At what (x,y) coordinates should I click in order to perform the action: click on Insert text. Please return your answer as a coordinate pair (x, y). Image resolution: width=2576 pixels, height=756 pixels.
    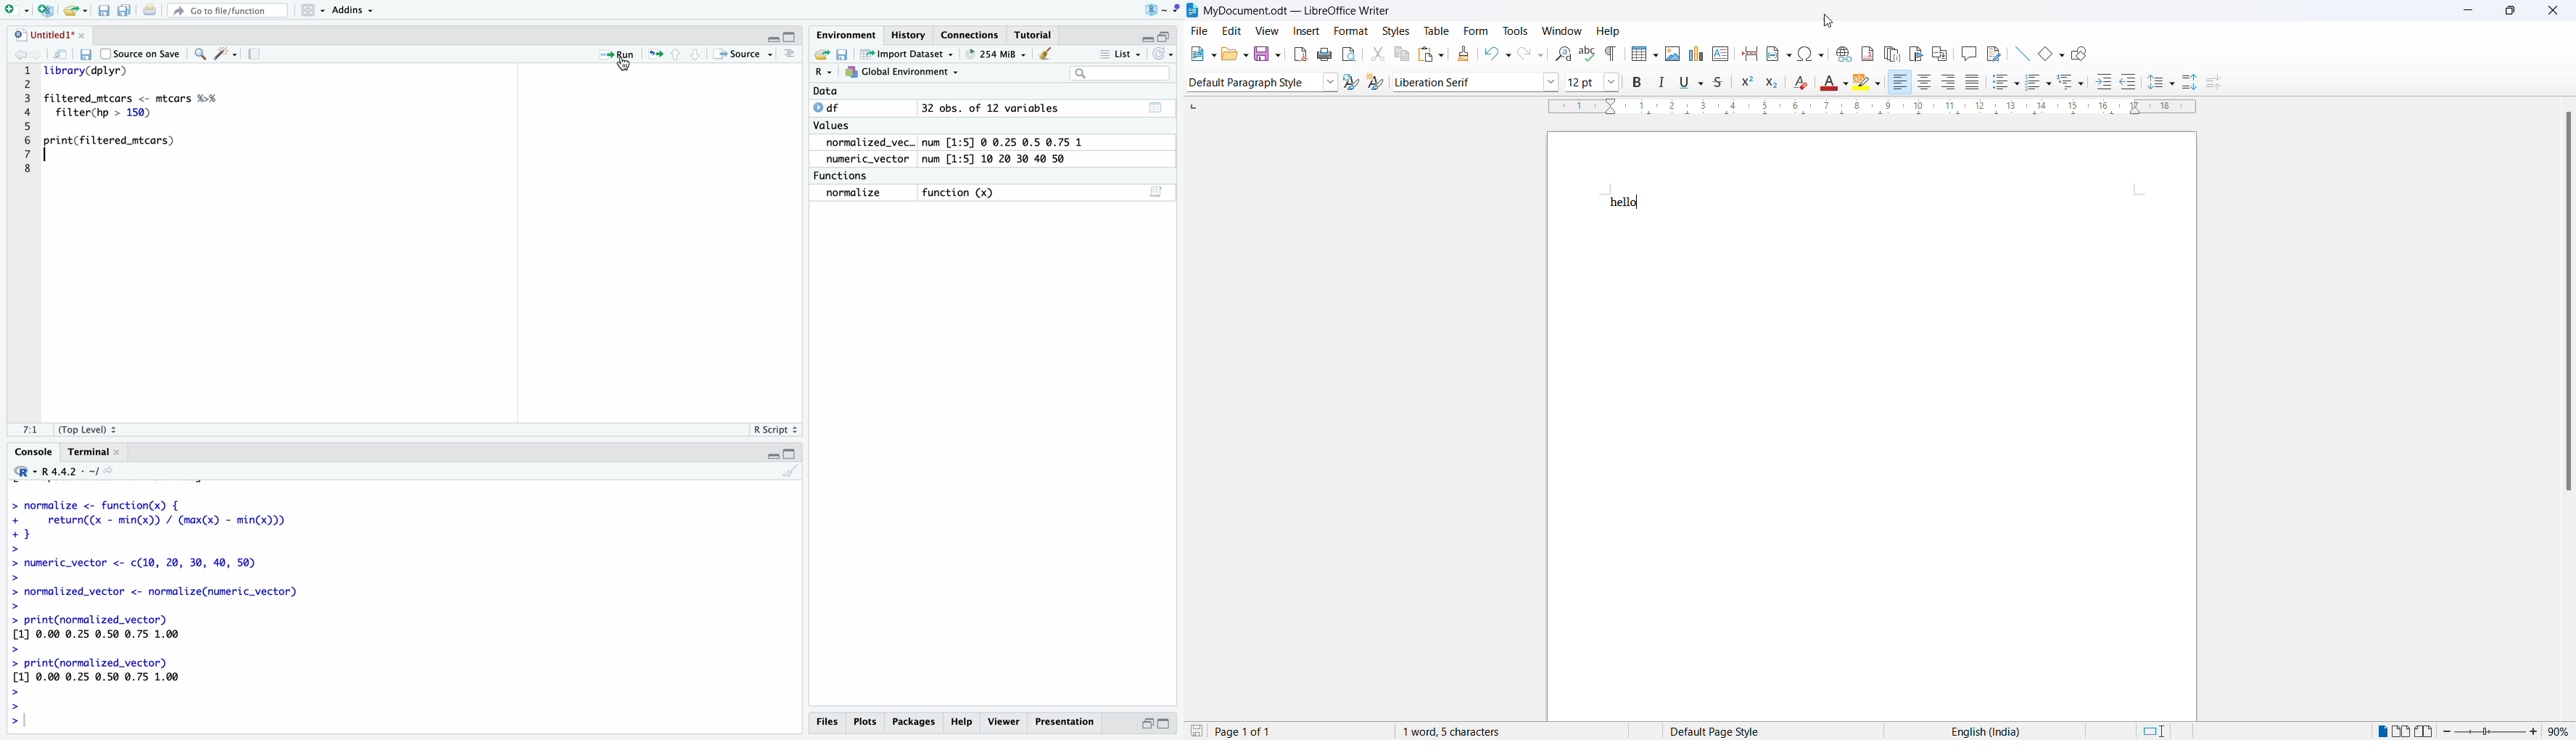
    Looking at the image, I should click on (1720, 54).